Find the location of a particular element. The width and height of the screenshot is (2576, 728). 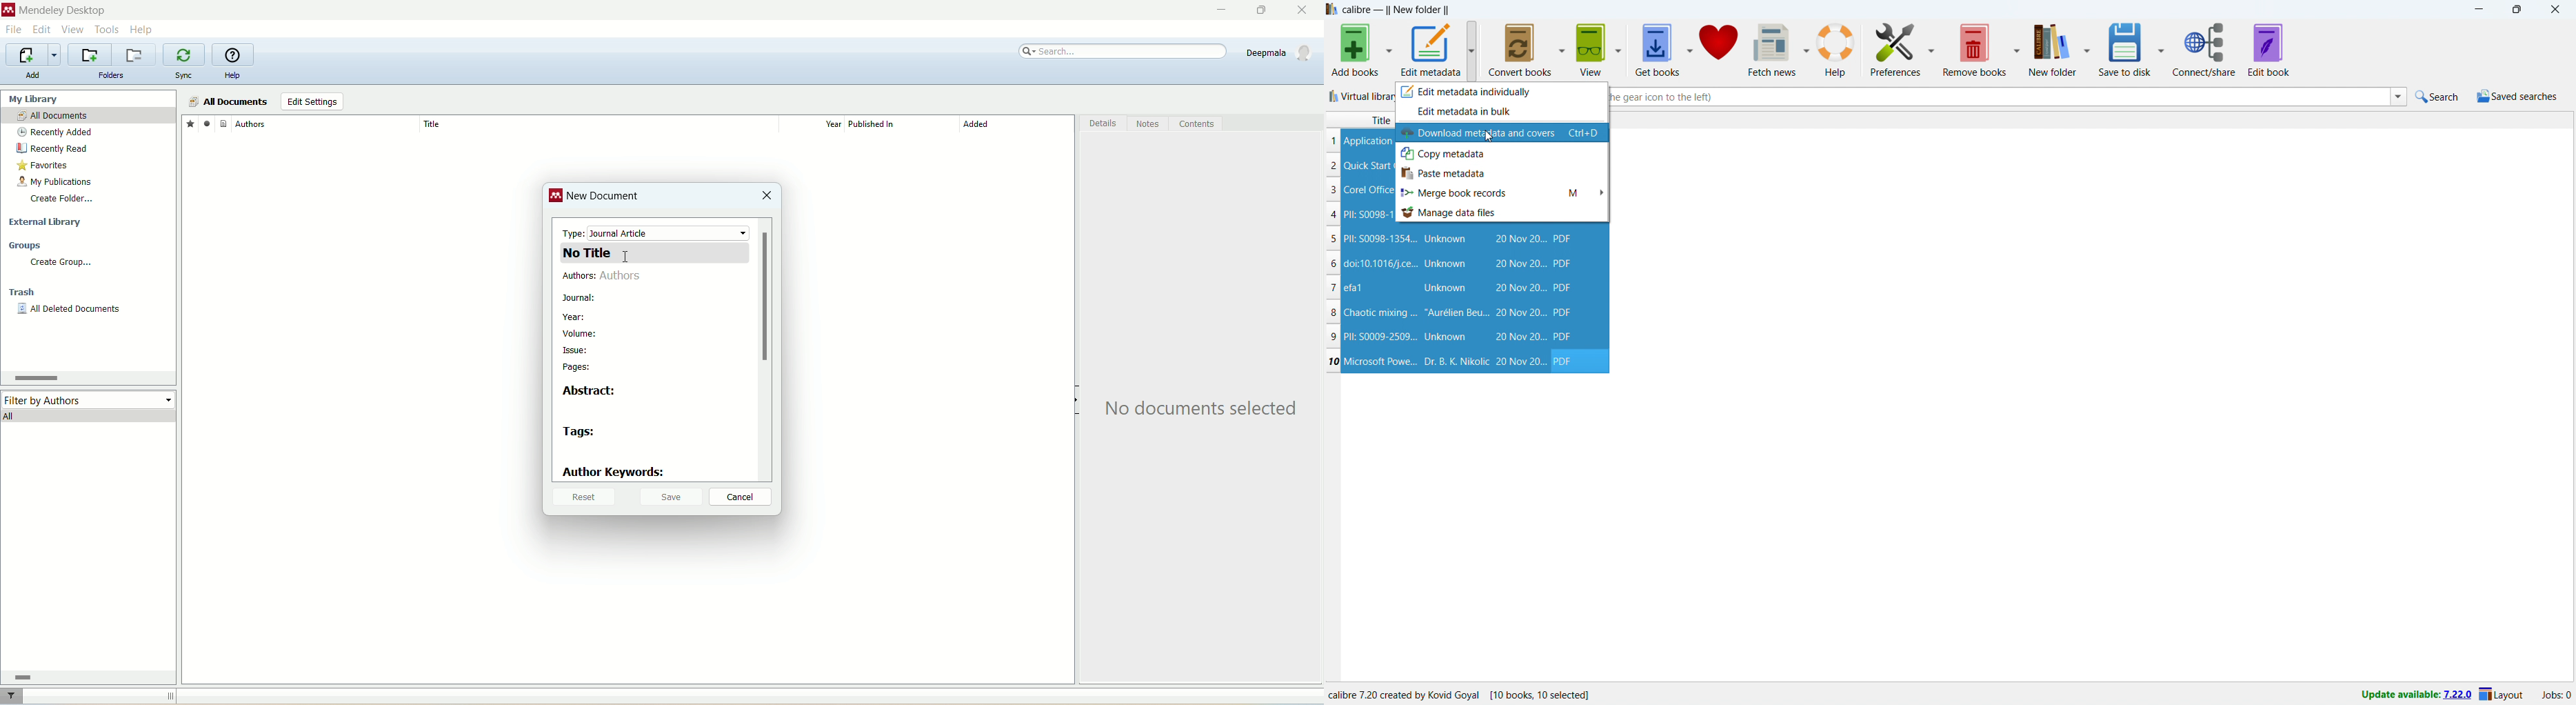

logo is located at coordinates (556, 197).